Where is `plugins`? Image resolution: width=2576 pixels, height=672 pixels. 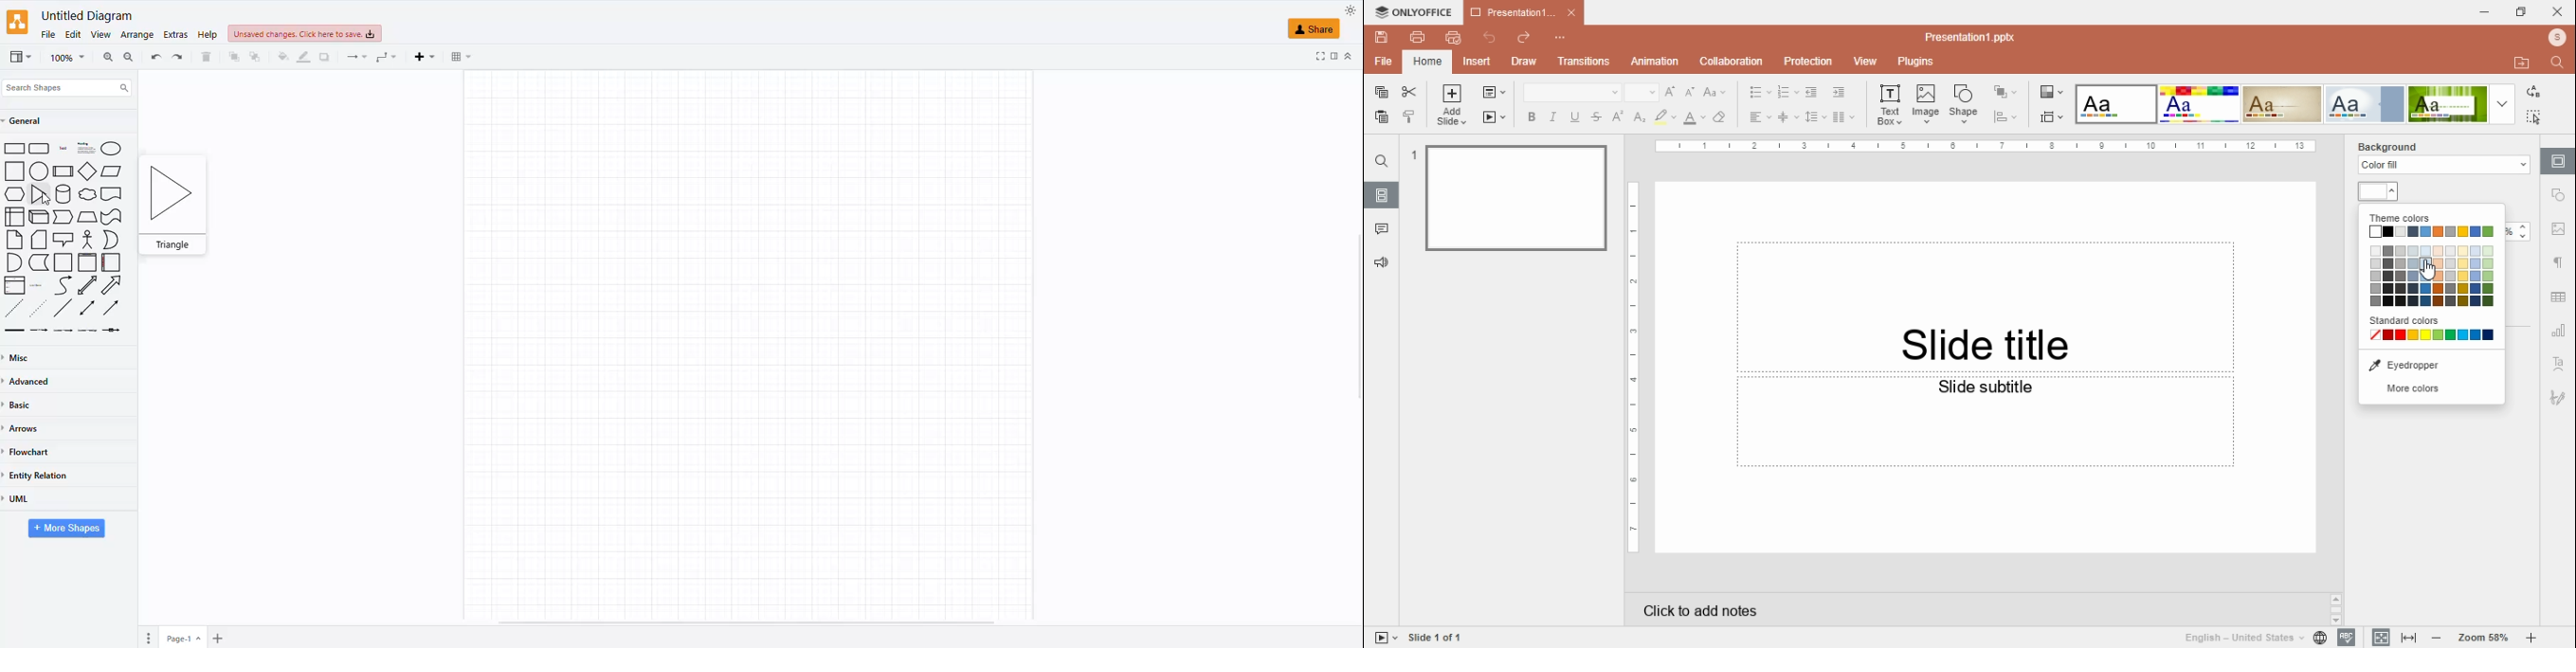 plugins is located at coordinates (1917, 63).